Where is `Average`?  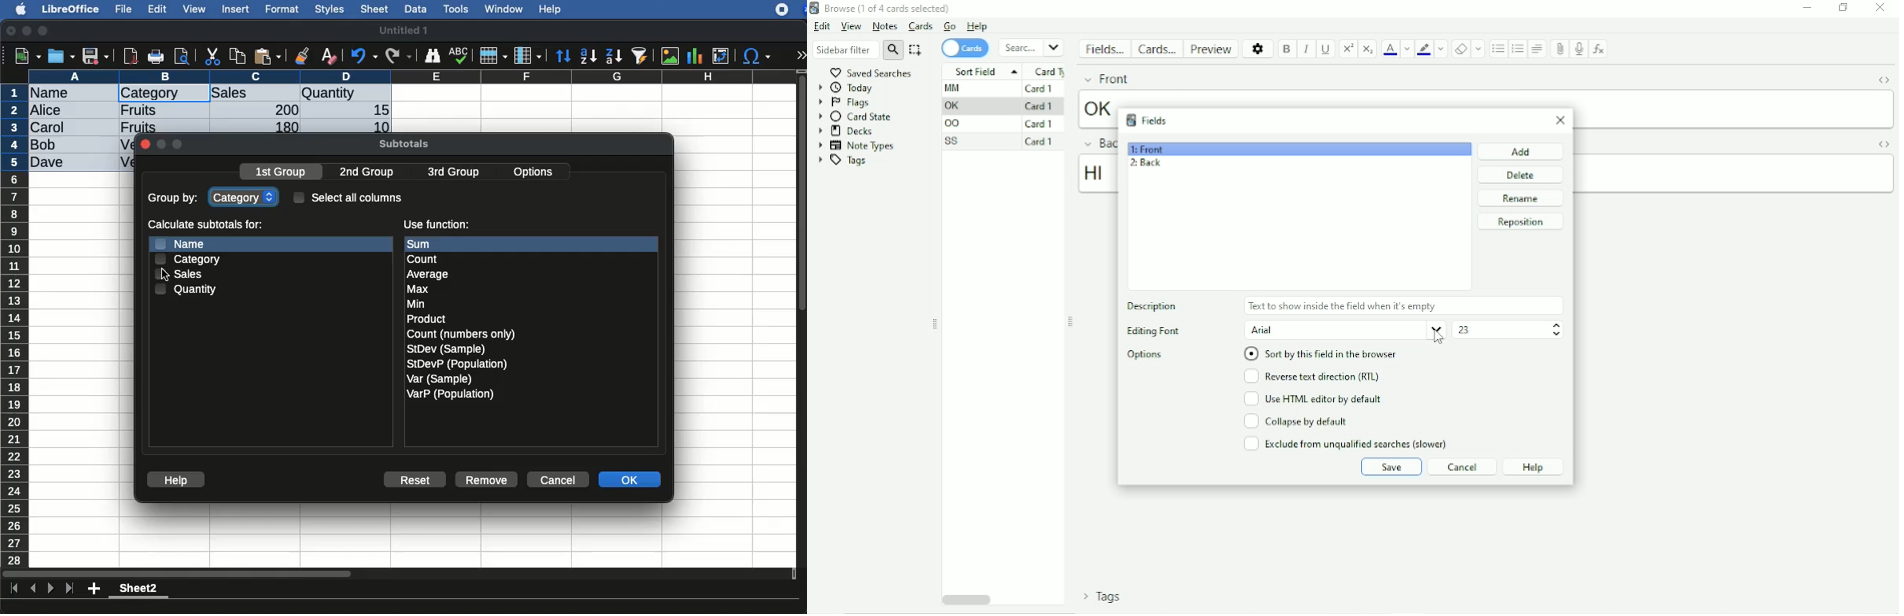
Average is located at coordinates (429, 274).